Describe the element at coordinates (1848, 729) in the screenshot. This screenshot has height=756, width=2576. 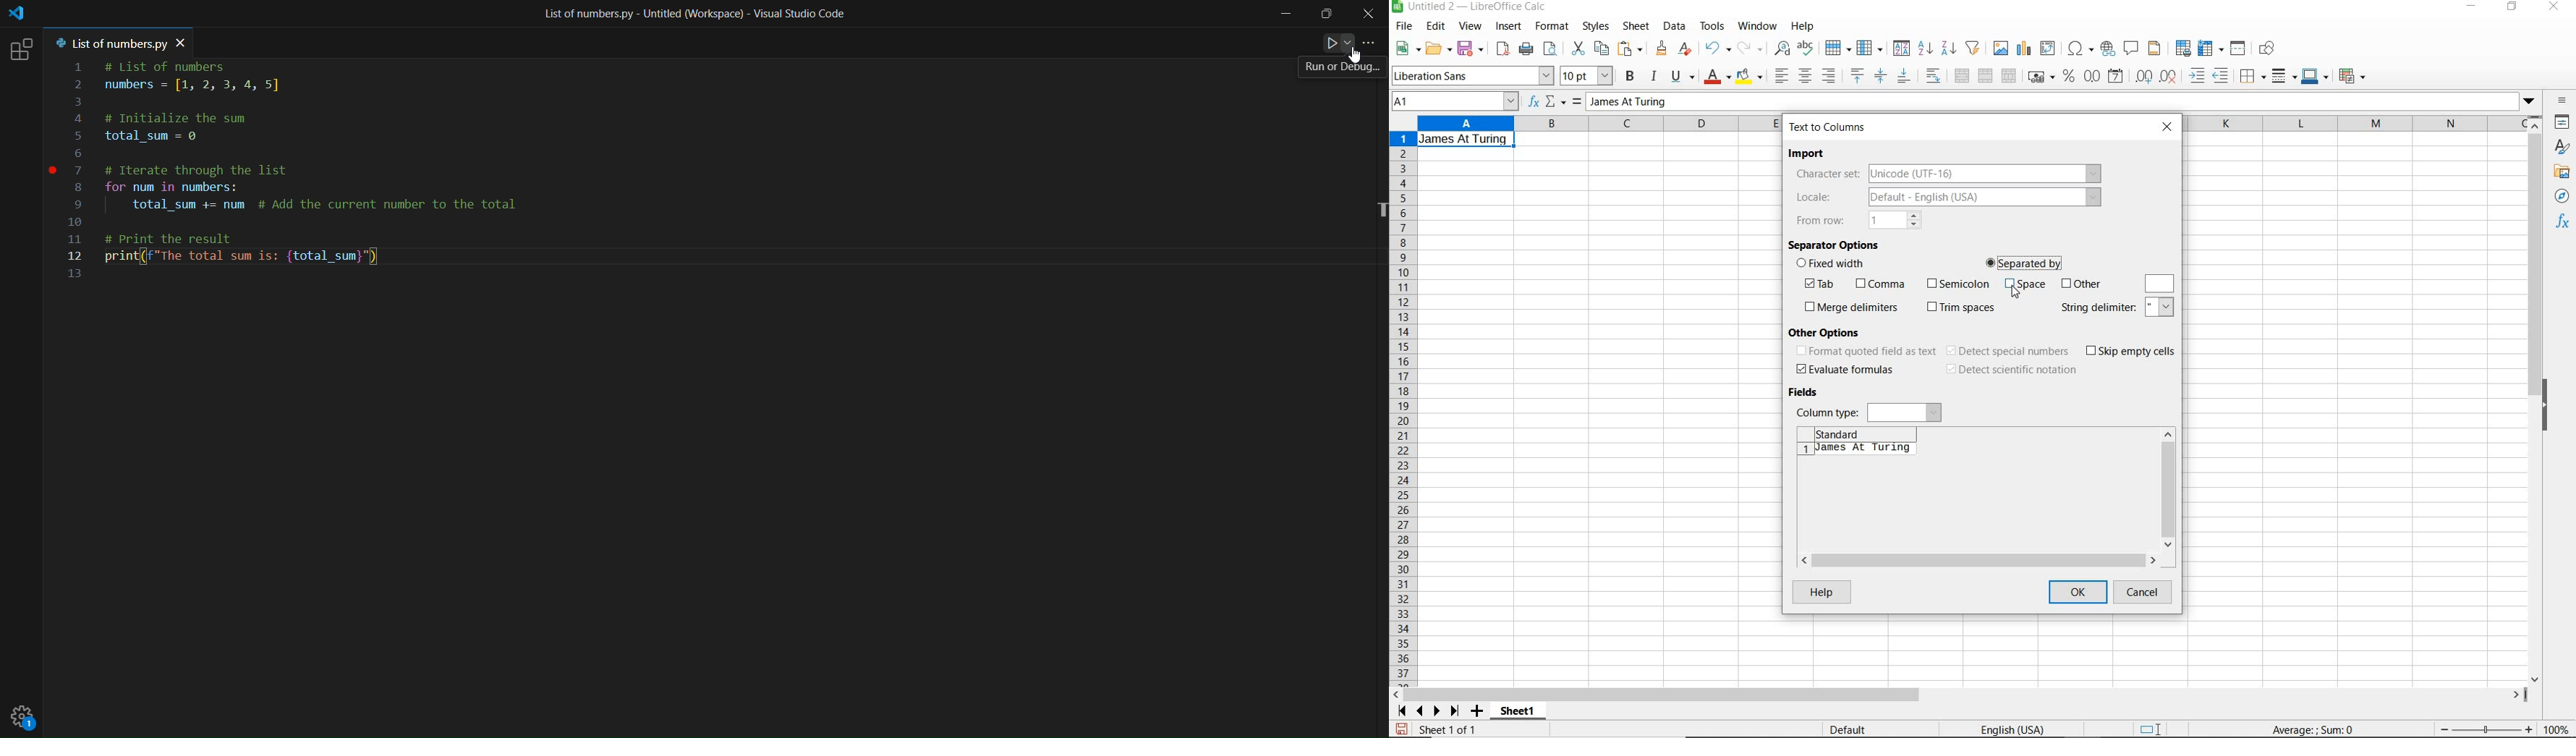
I see `default` at that location.